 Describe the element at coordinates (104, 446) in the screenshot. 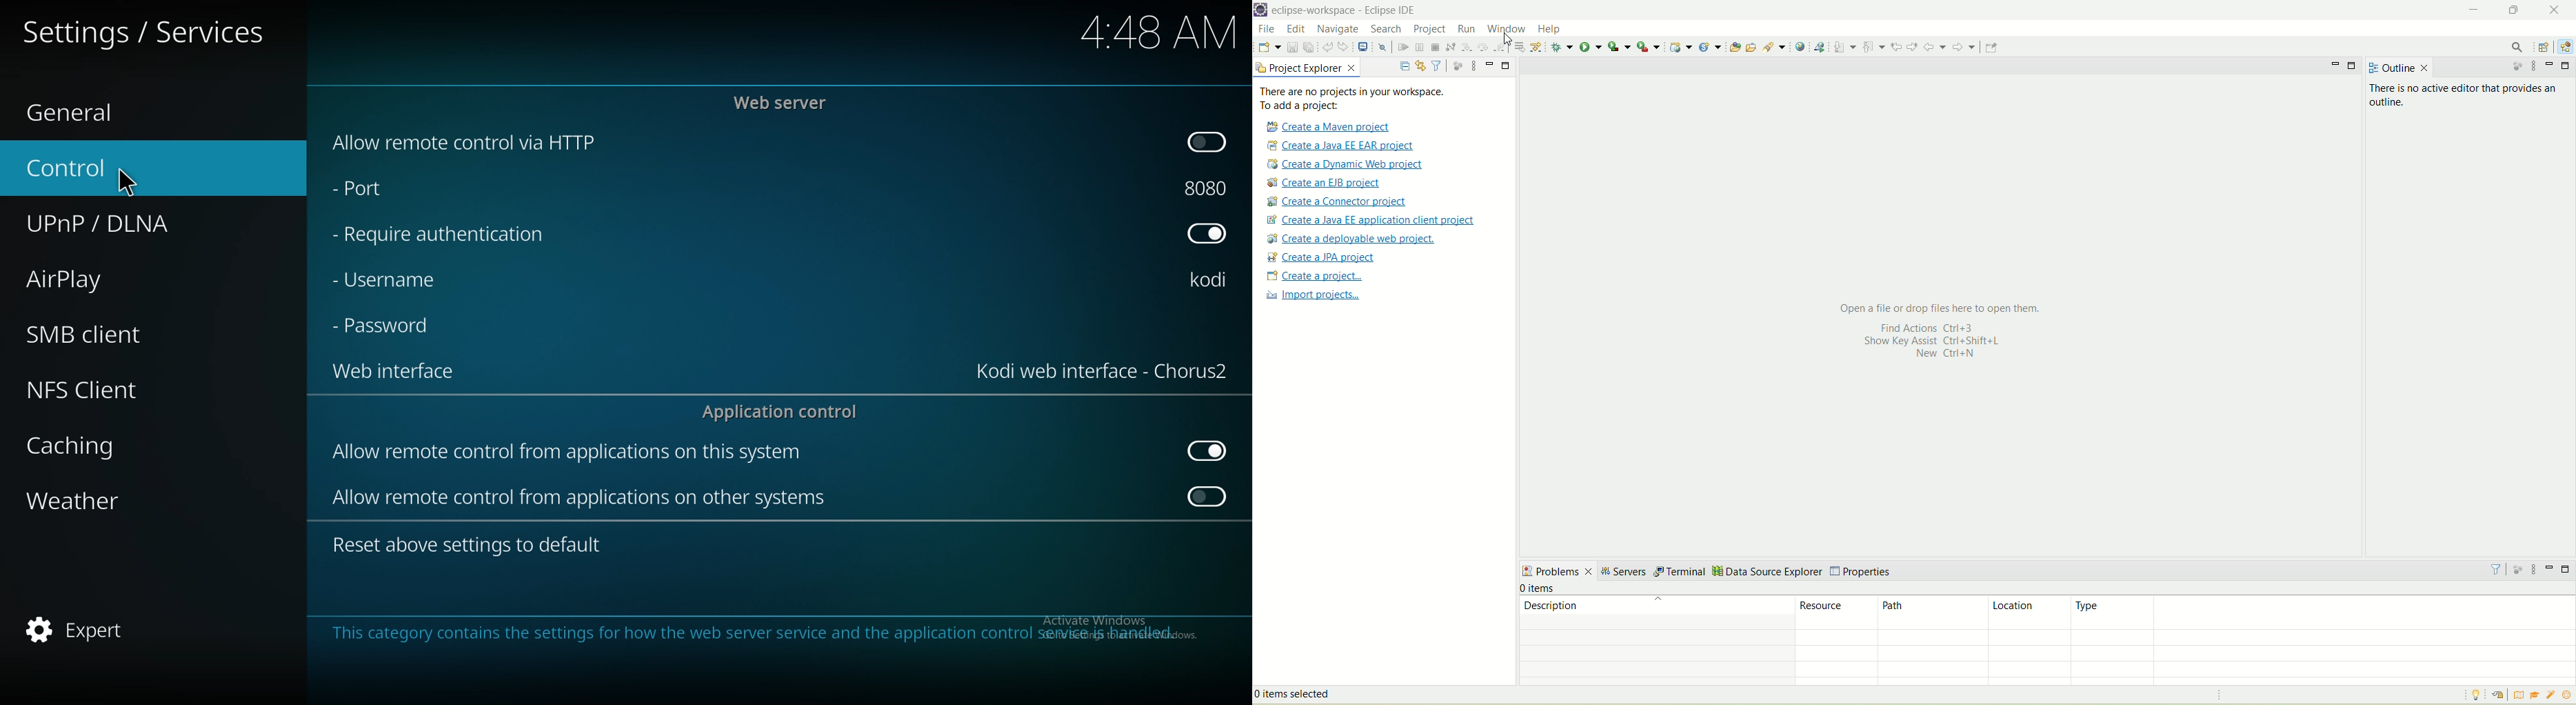

I see `caching` at that location.